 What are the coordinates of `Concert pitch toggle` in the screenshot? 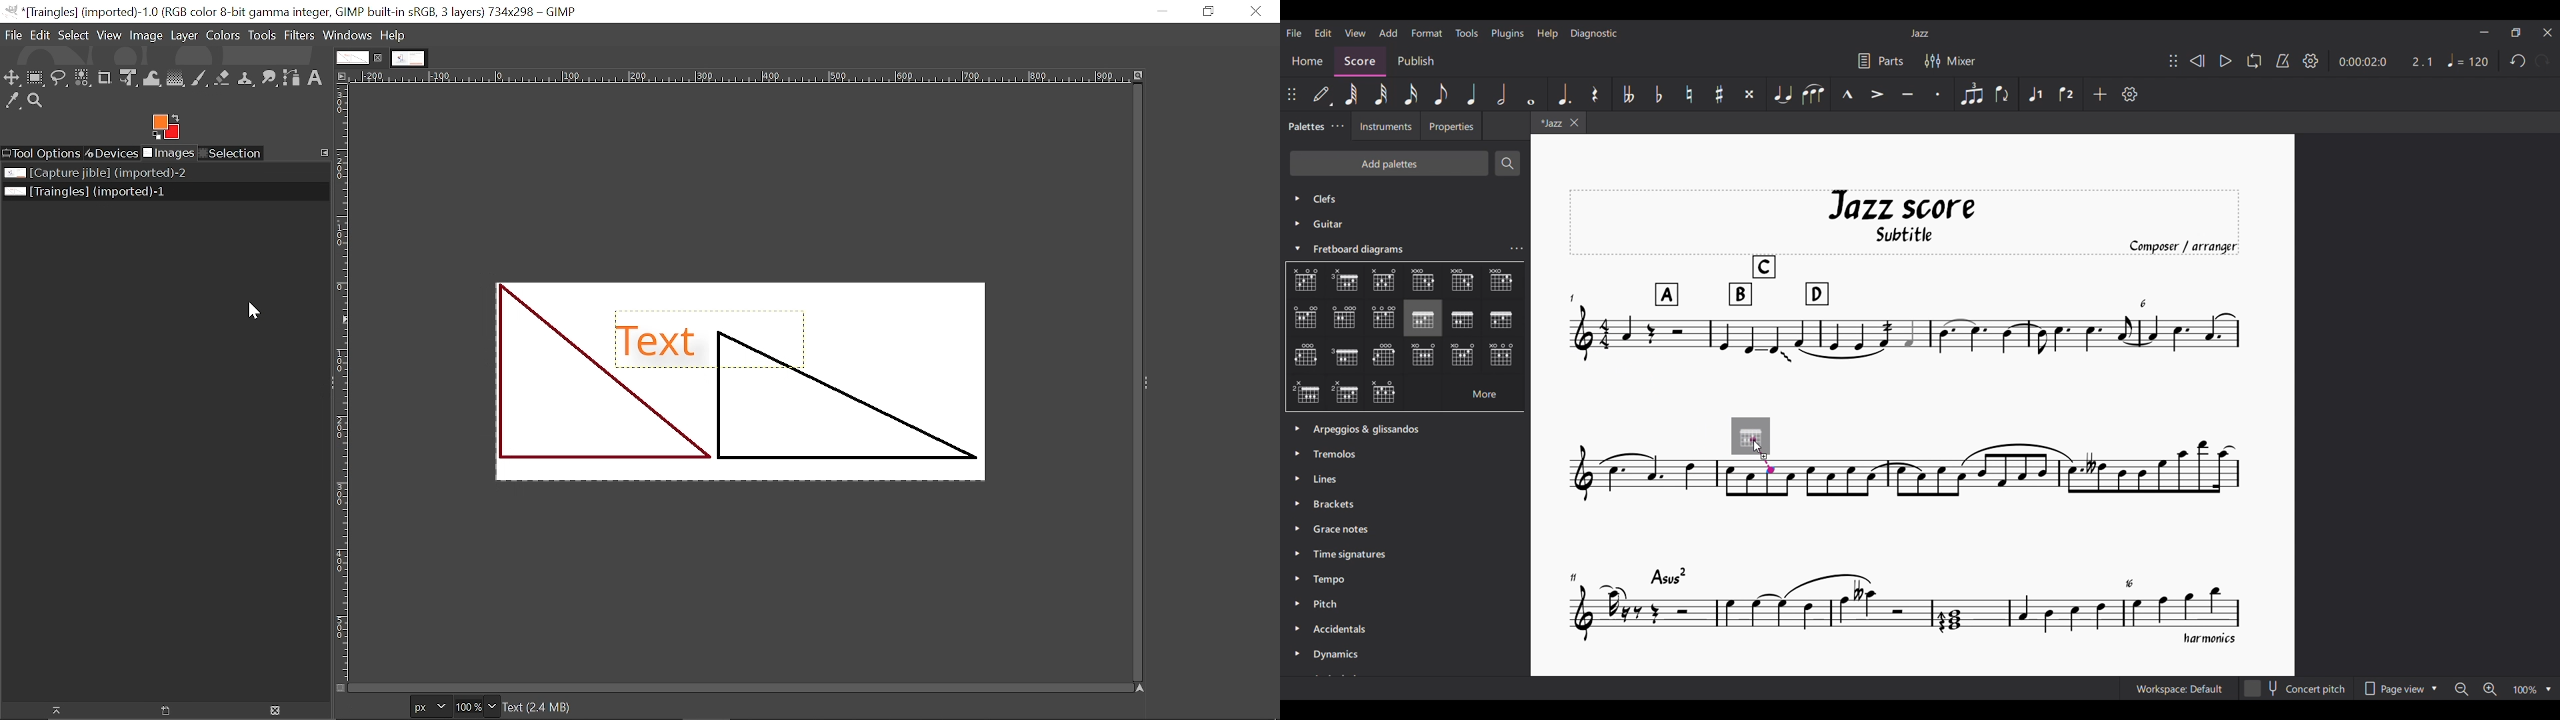 It's located at (2296, 689).